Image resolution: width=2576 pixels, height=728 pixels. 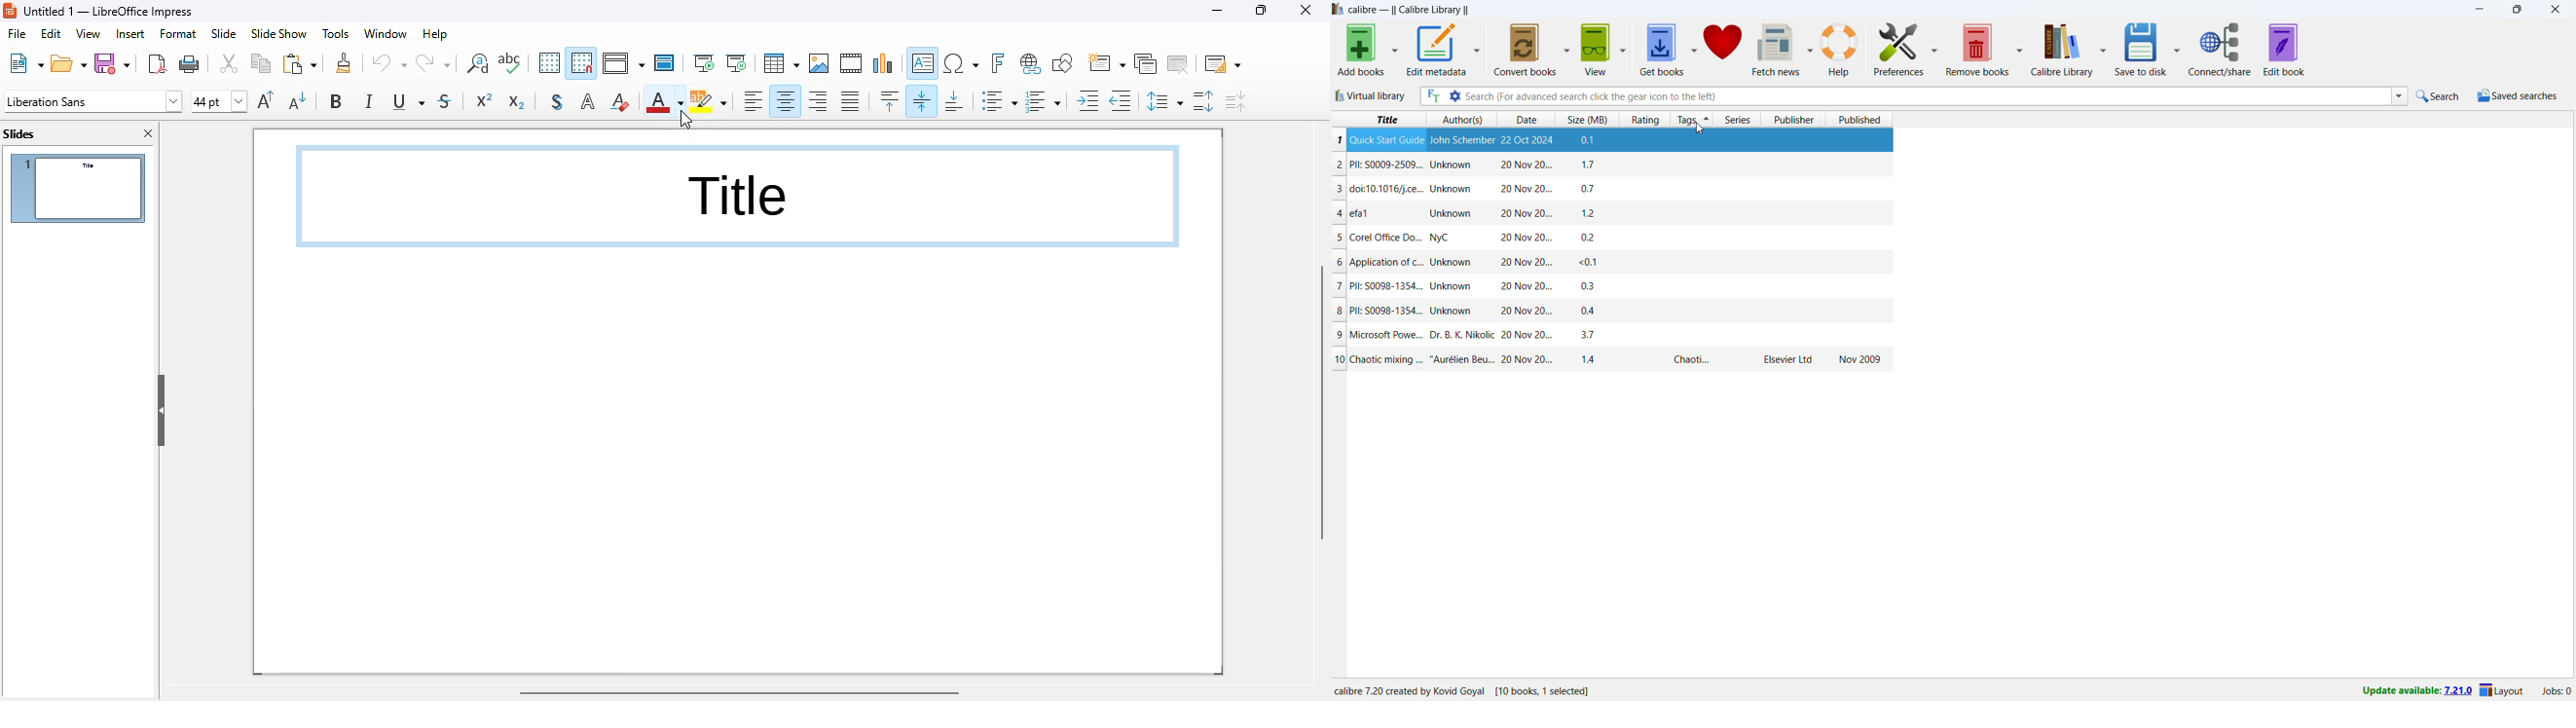 I want to click on decrease paragraph spacing, so click(x=1236, y=101).